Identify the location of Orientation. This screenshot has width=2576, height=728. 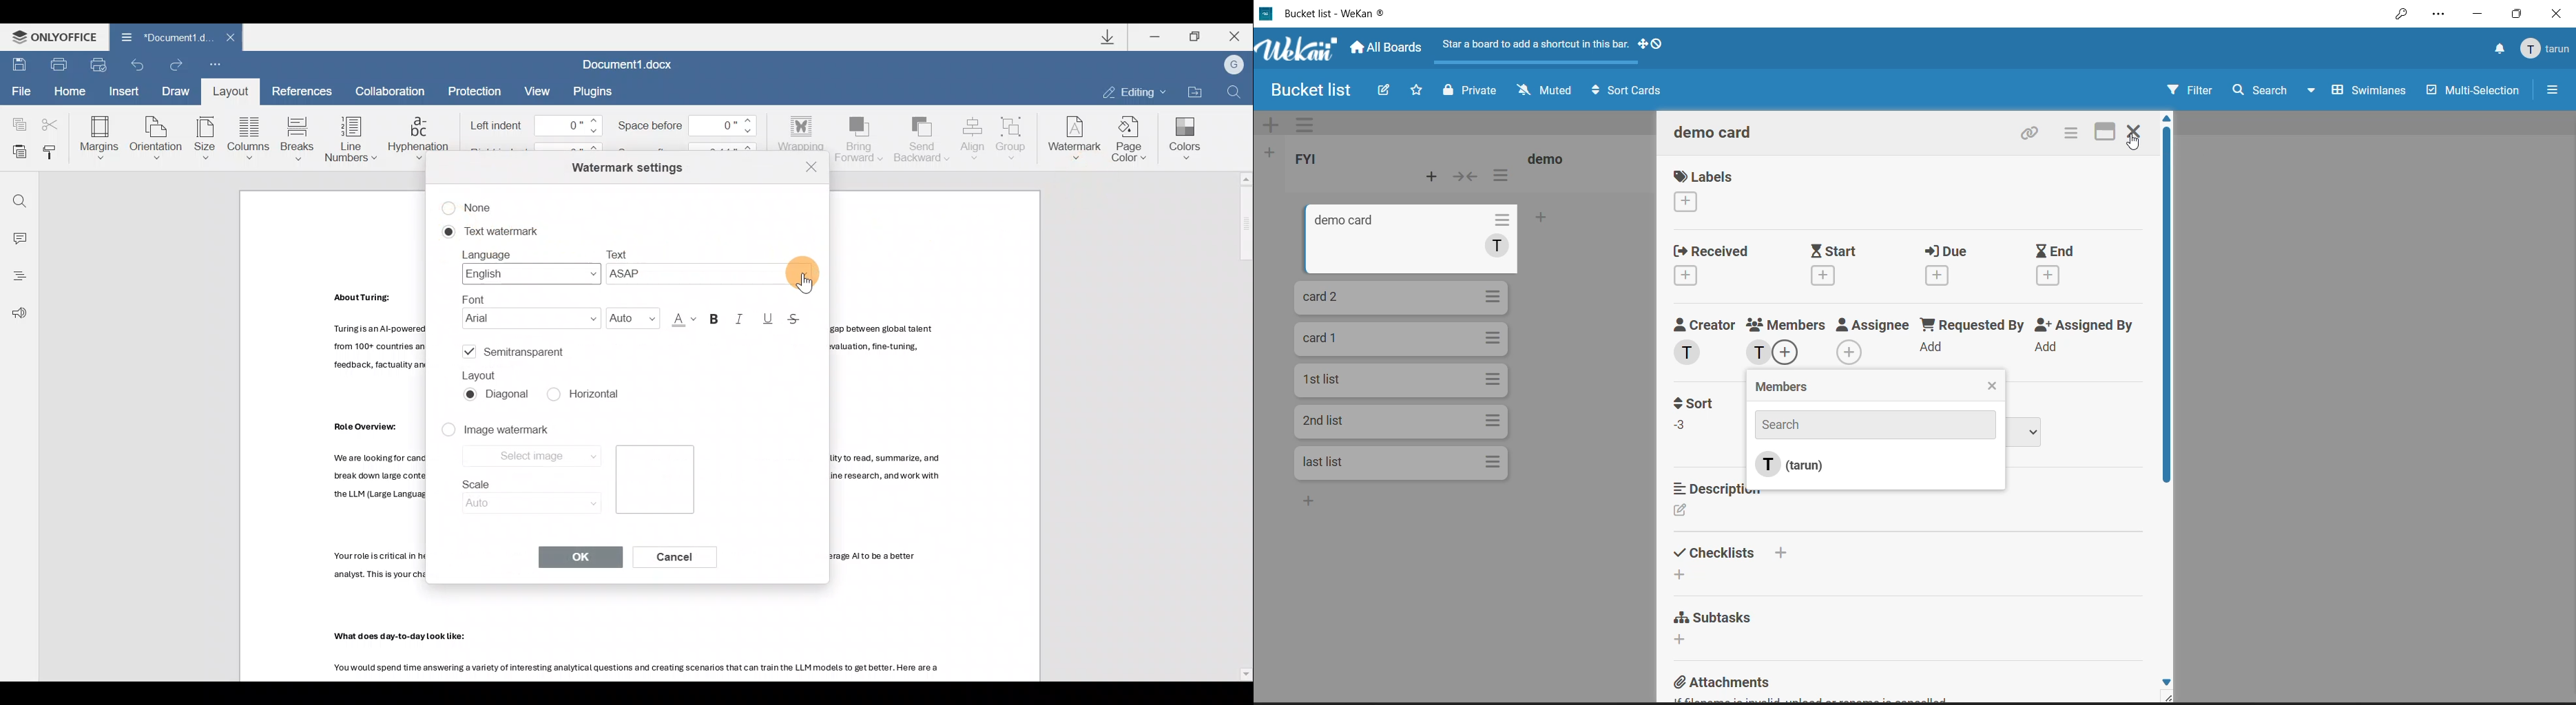
(157, 136).